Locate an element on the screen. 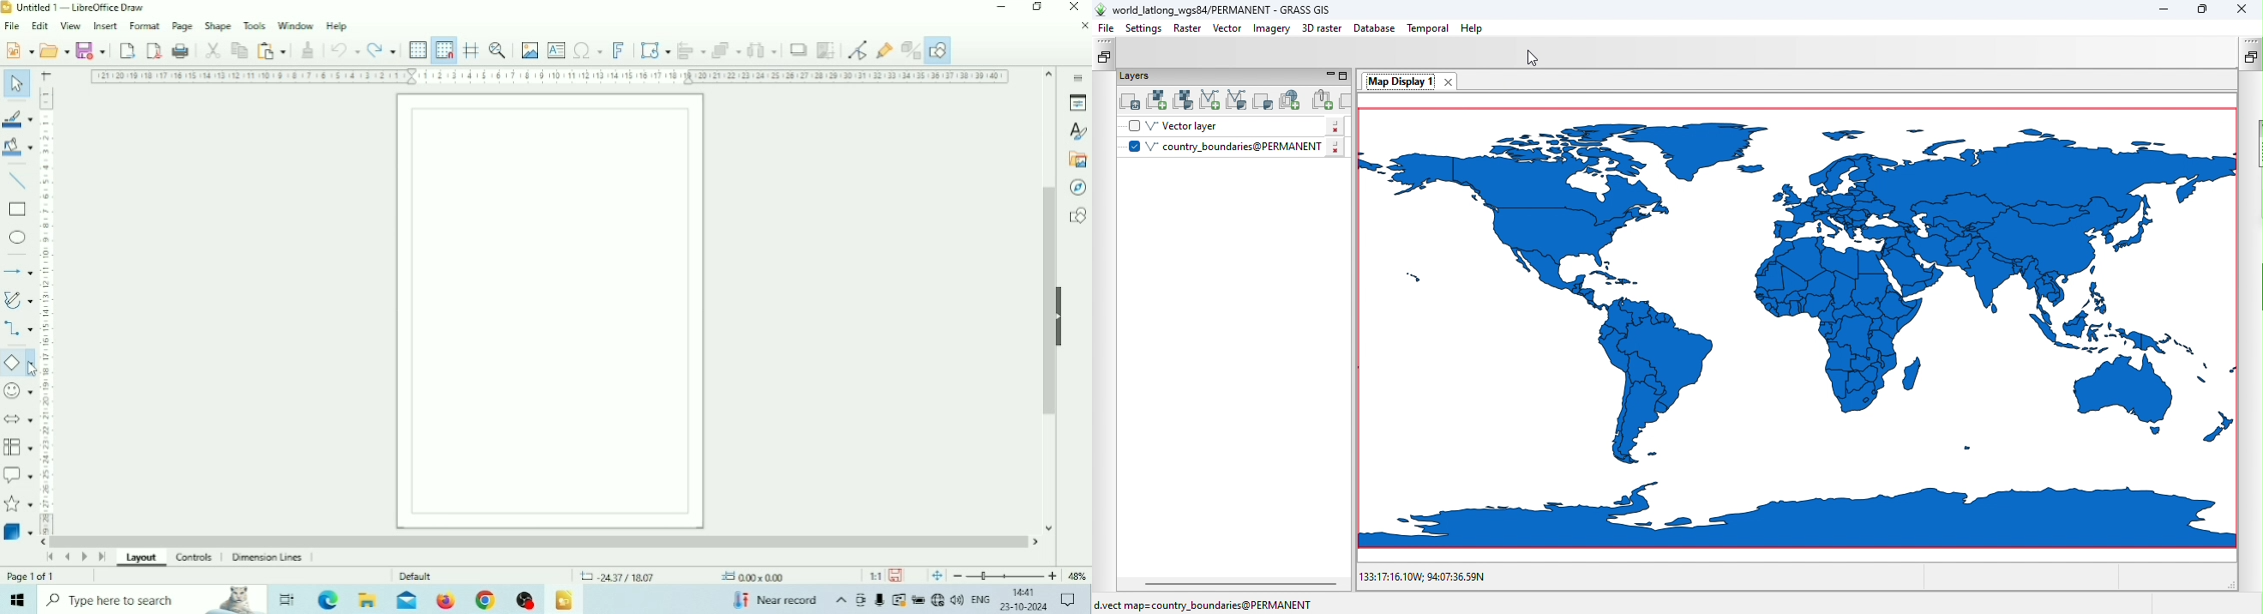 The width and height of the screenshot is (2268, 616). Fill Color is located at coordinates (17, 146).